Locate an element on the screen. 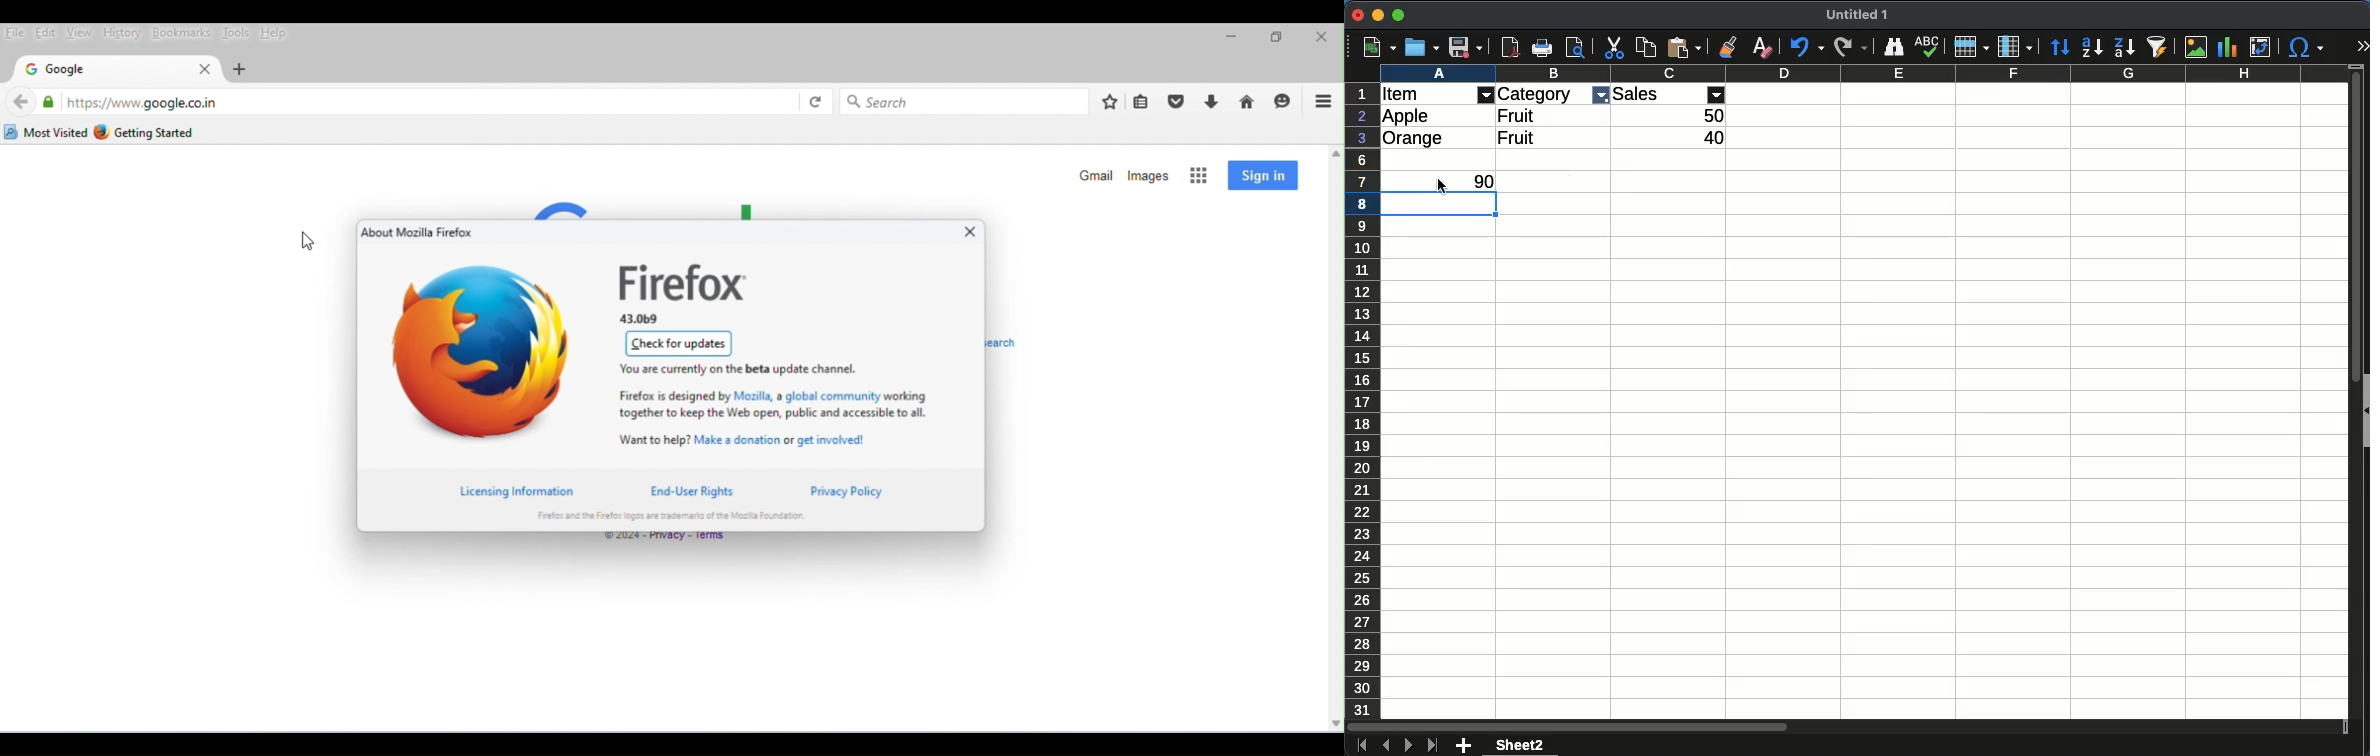 Image resolution: width=2380 pixels, height=756 pixels. add new tab is located at coordinates (241, 69).